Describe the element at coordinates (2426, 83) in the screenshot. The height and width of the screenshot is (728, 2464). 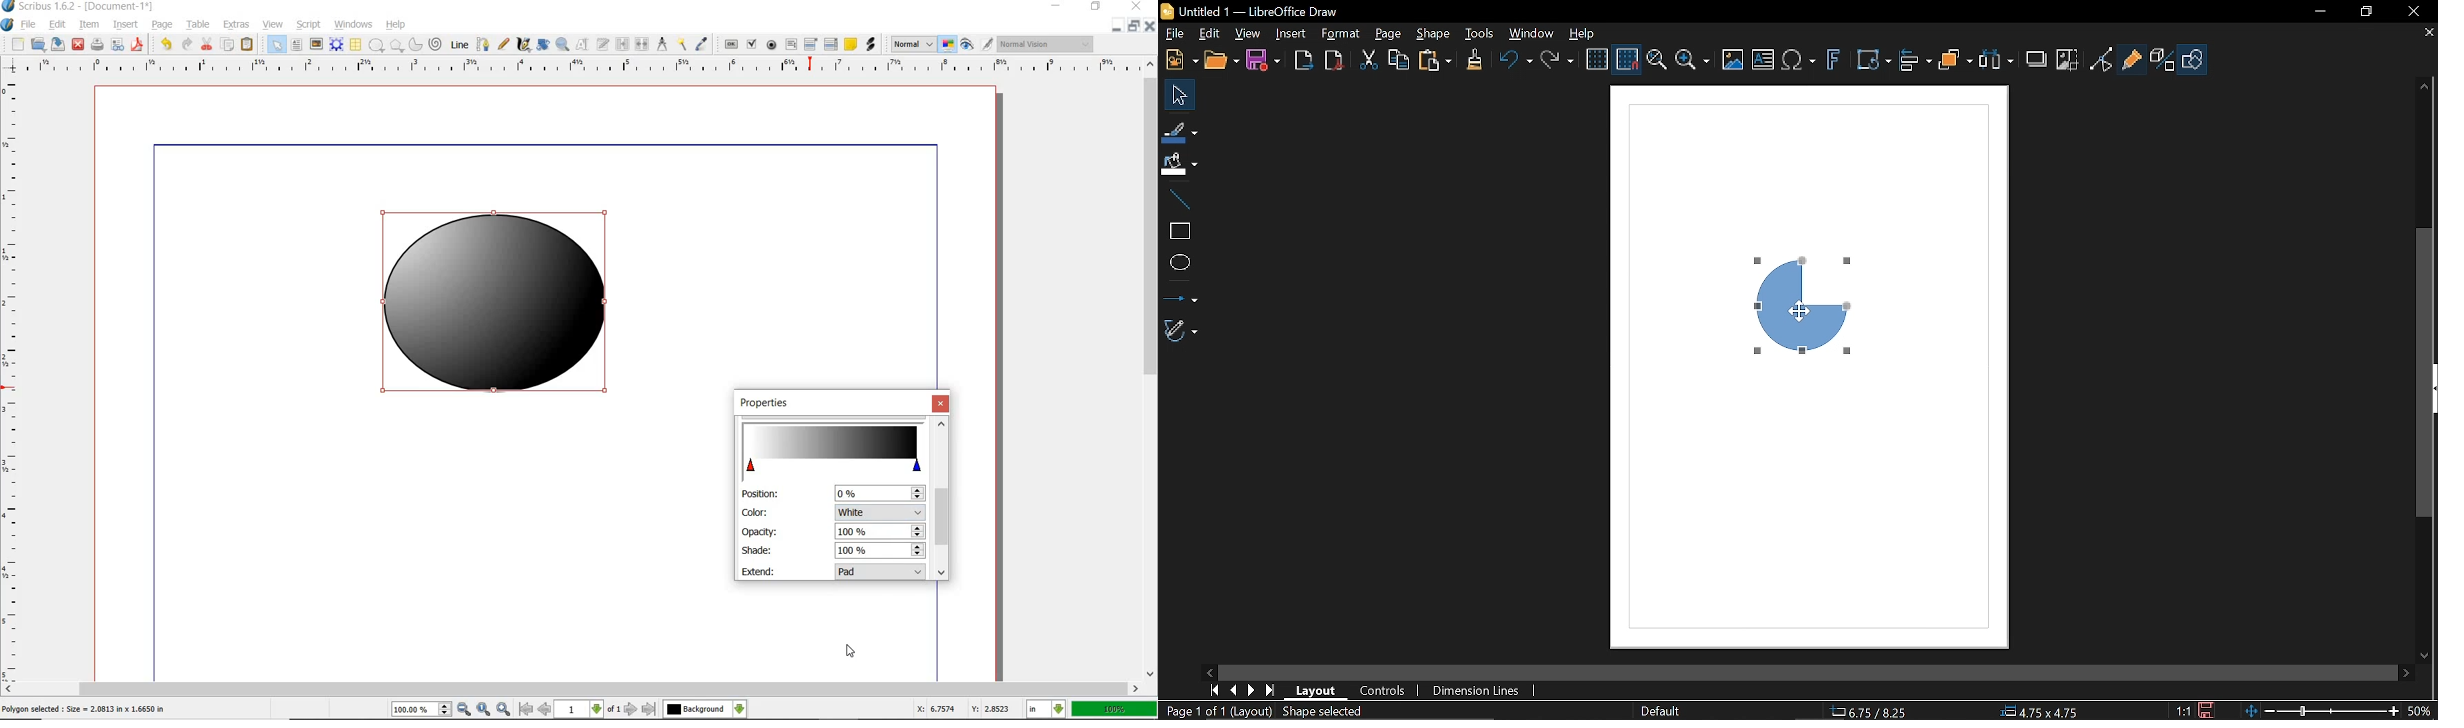
I see `Move up` at that location.